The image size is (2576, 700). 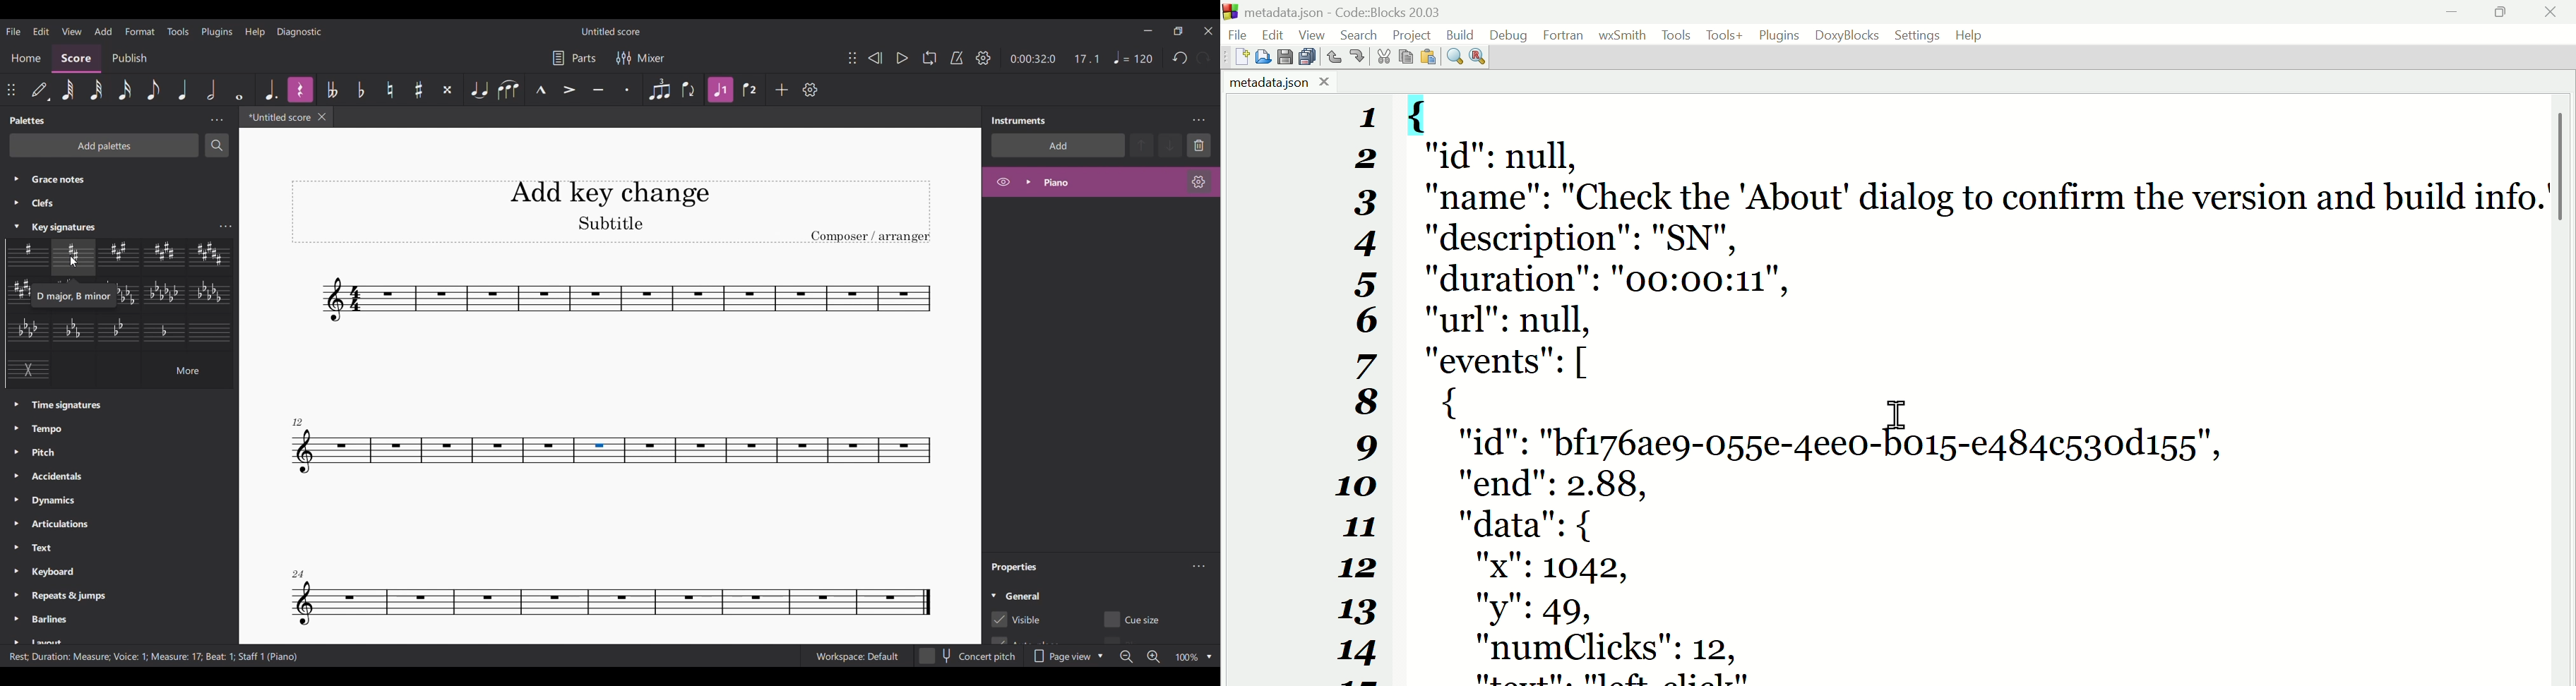 I want to click on Project, so click(x=1414, y=33).